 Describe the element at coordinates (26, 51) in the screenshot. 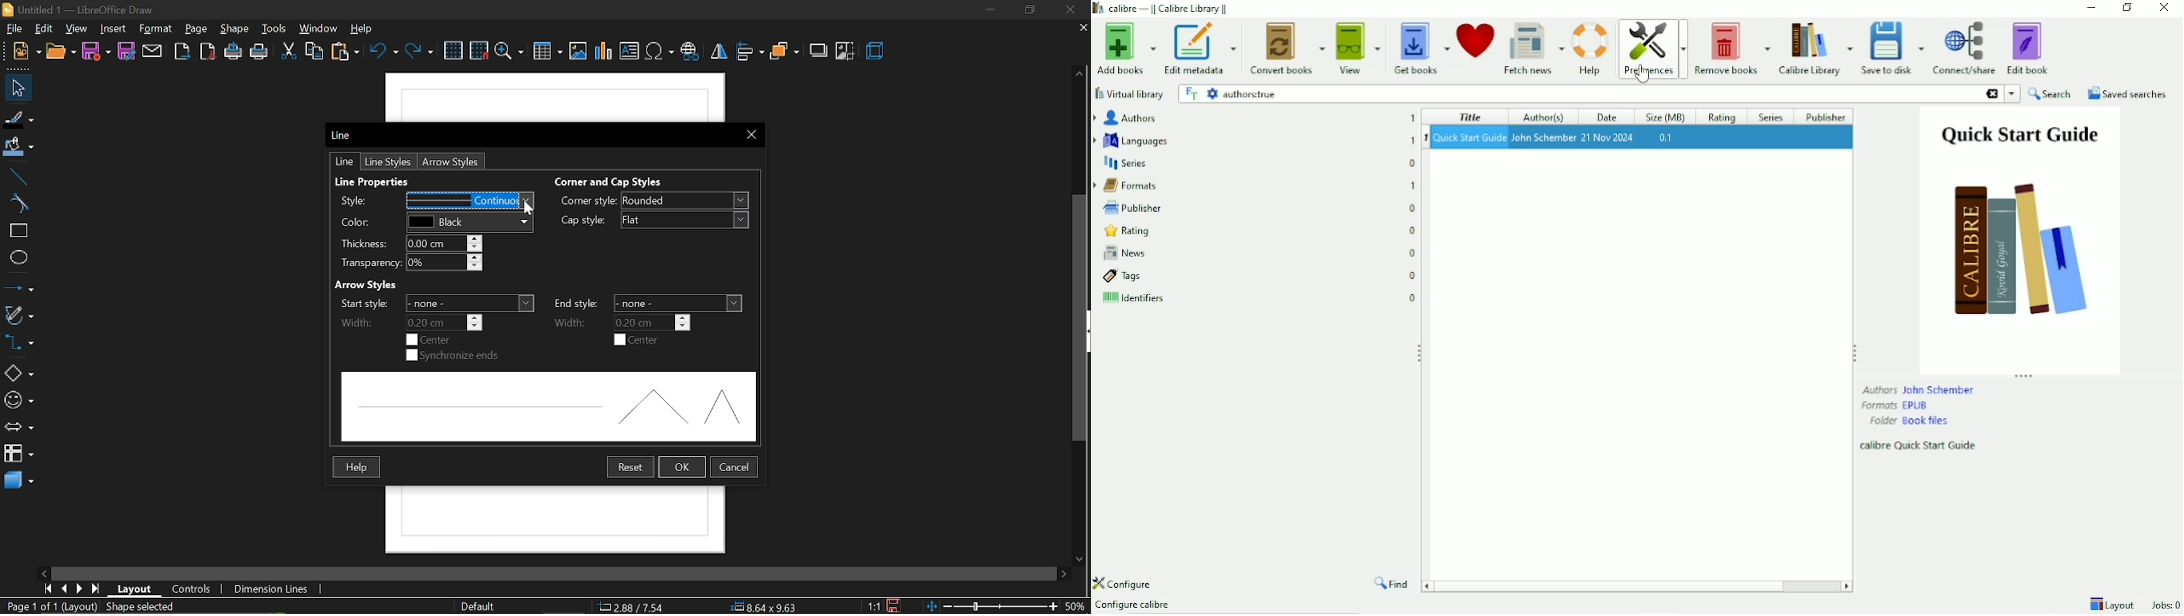

I see `open` at that location.